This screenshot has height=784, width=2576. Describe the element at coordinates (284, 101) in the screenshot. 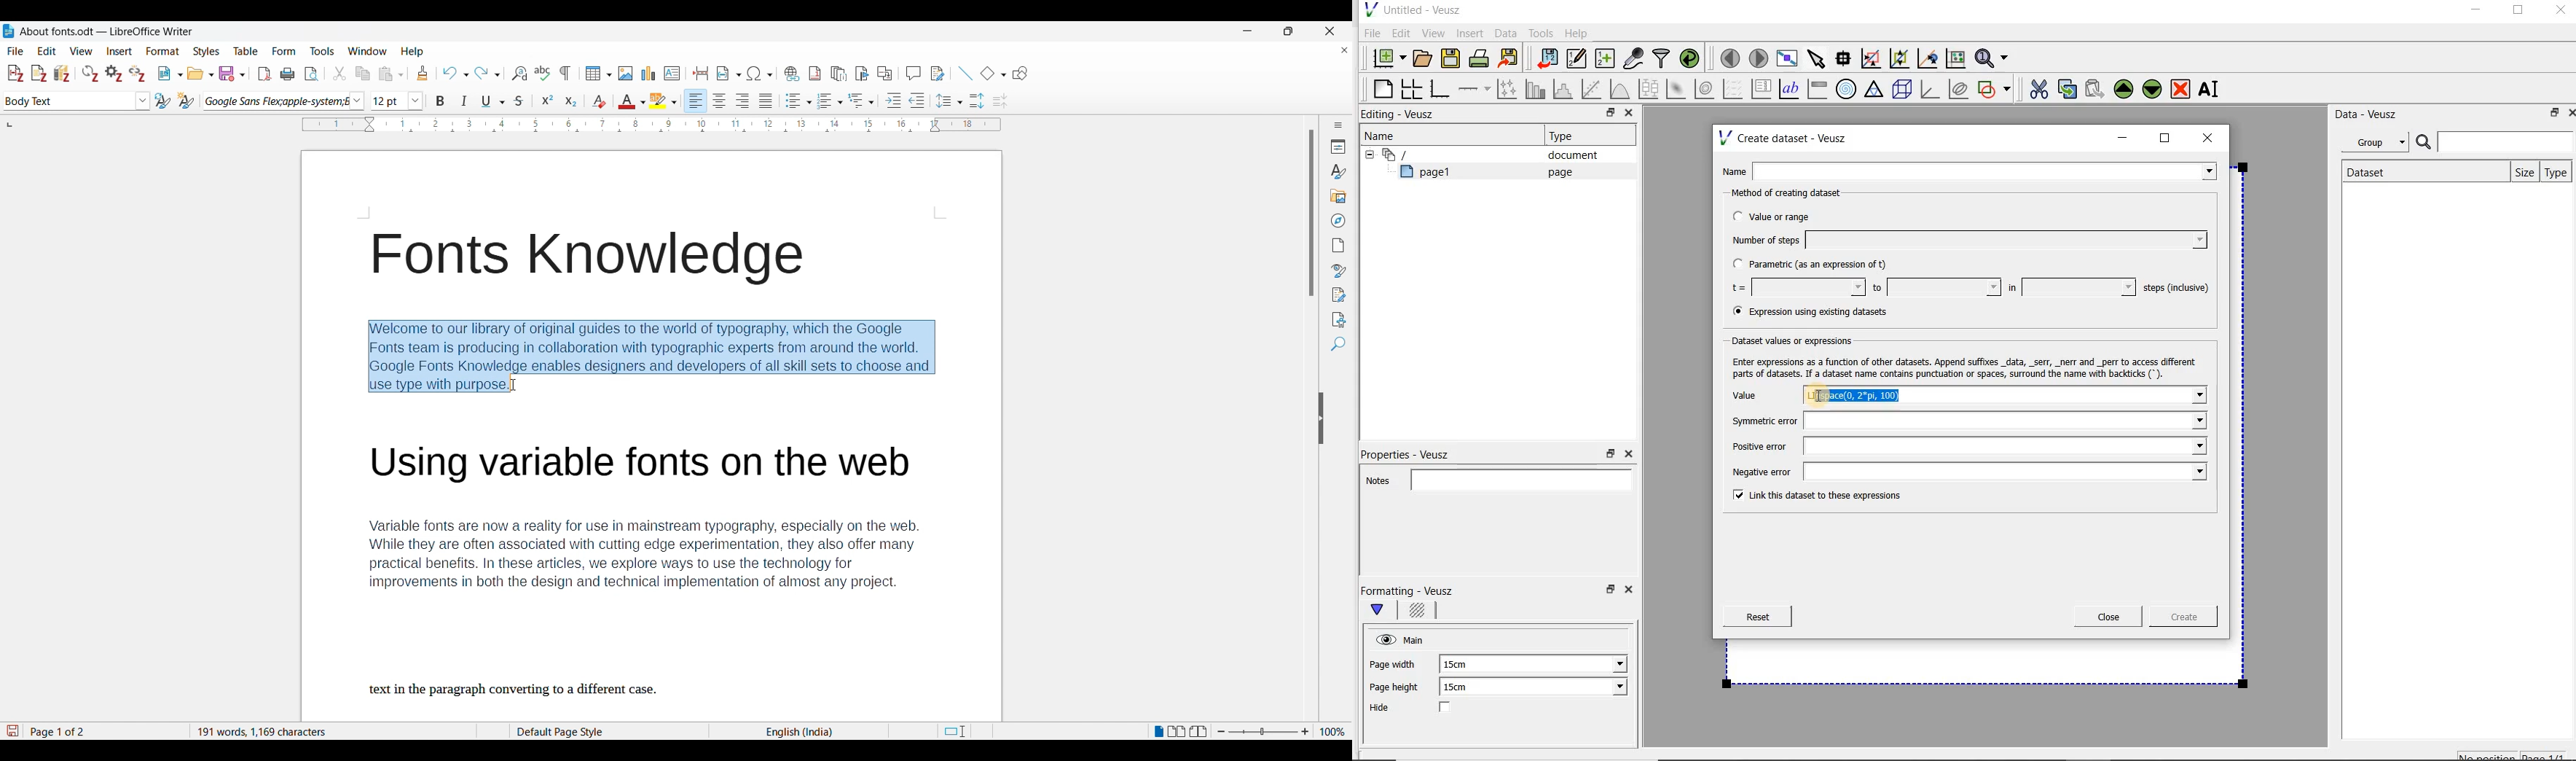

I see `Font options` at that location.